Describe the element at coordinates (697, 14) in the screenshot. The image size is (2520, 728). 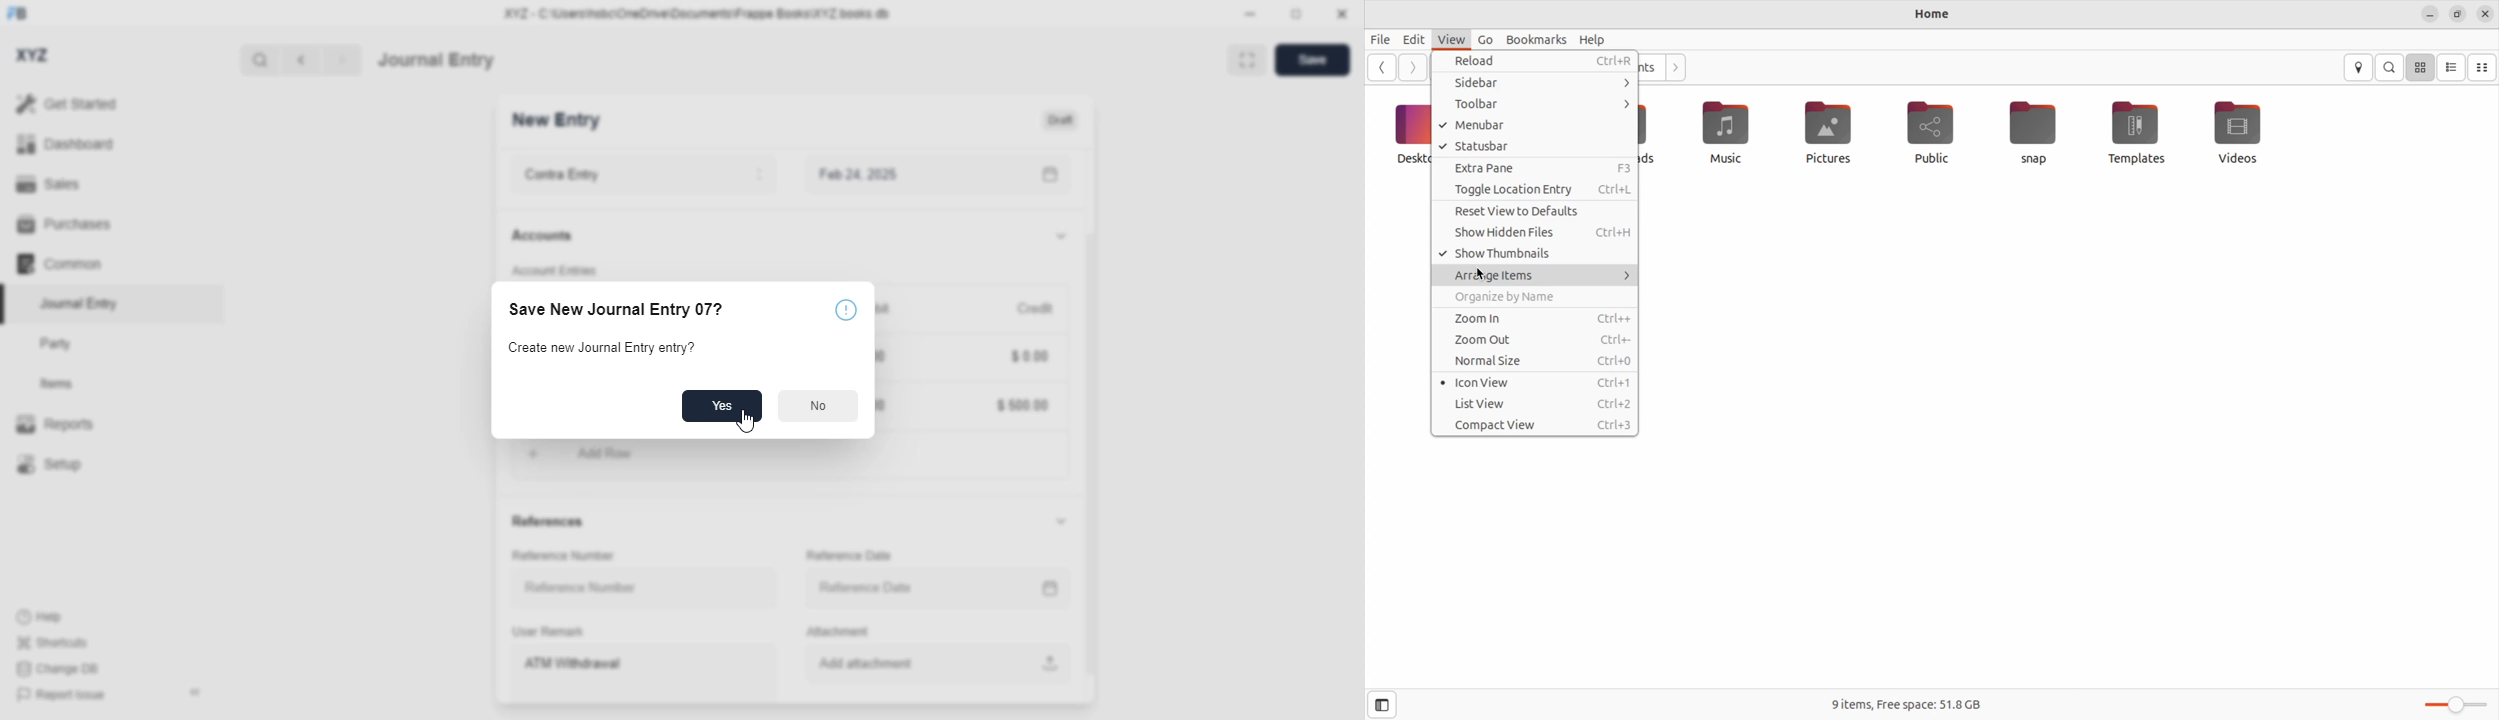
I see `XYZ - C:\Users\hsbc\OneDrive\Documents\Frappe Books\XYZ books. db` at that location.